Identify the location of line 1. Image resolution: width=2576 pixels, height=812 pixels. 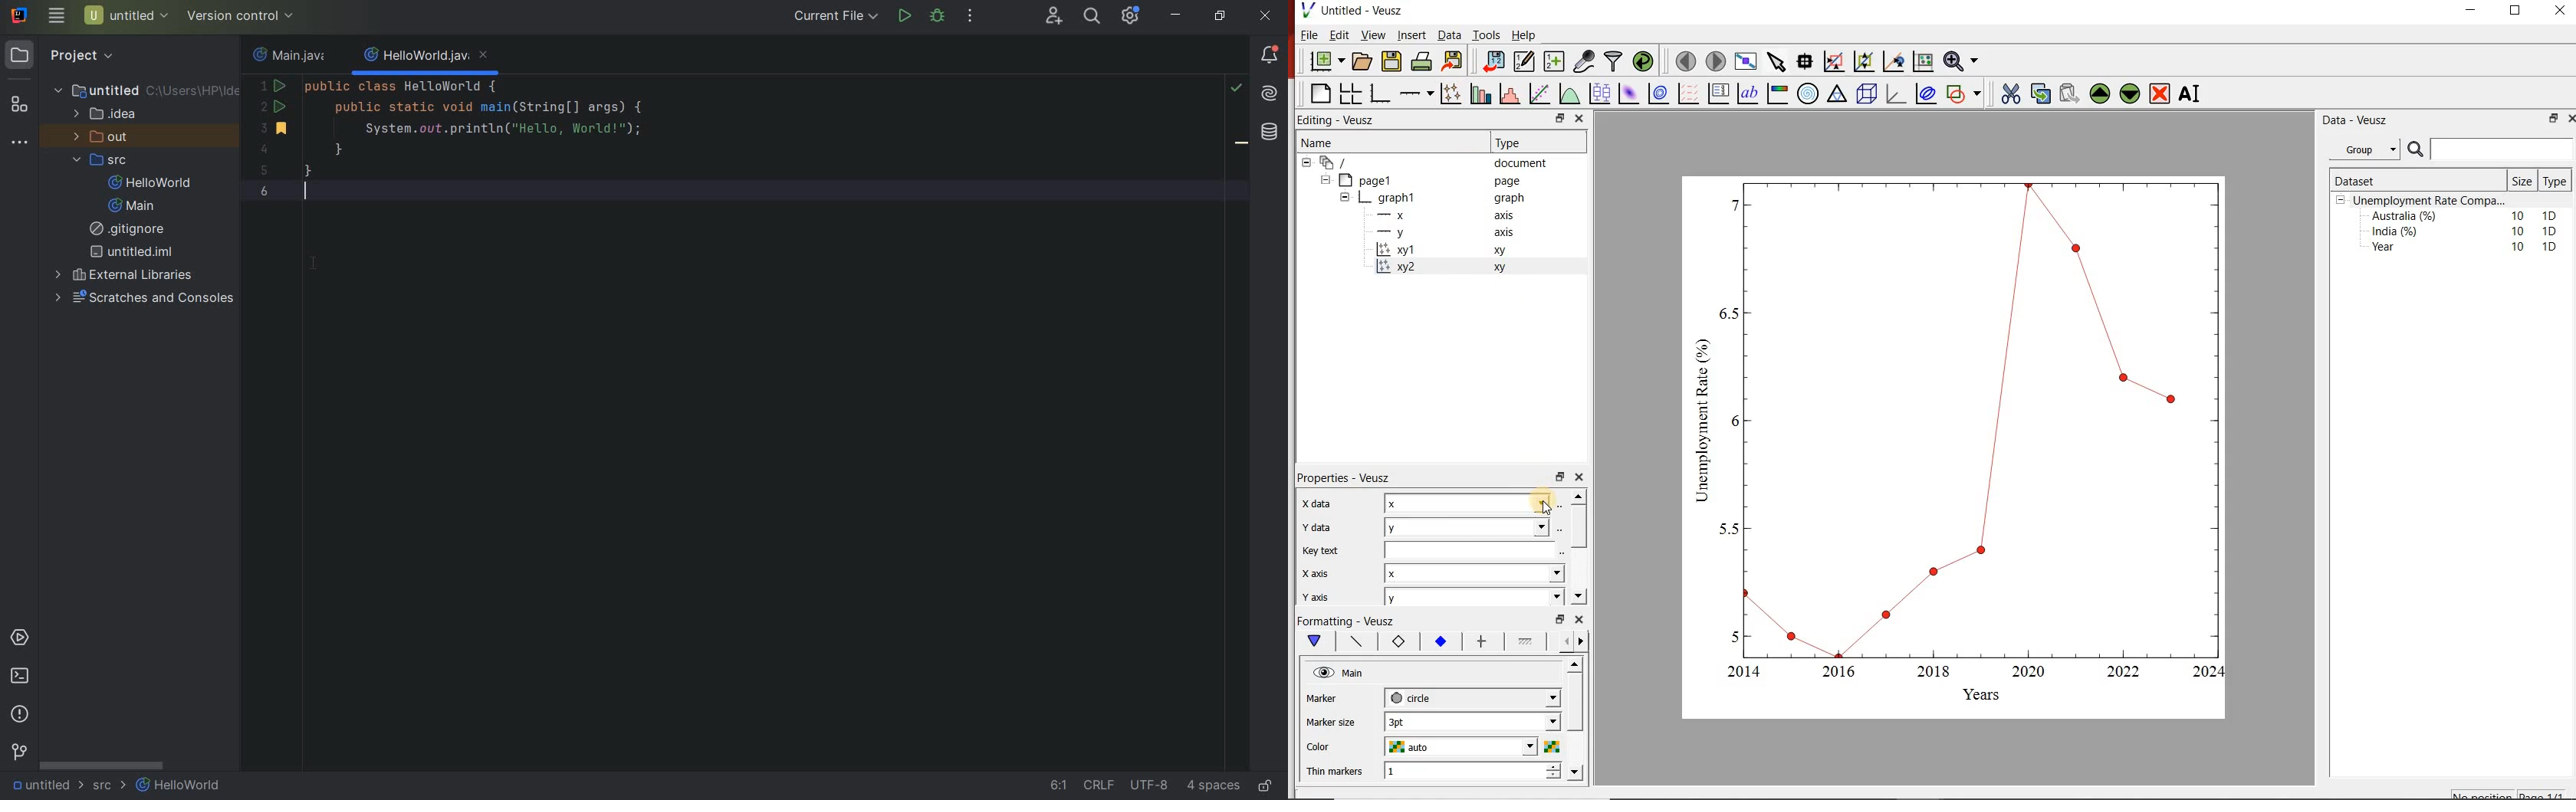
(1526, 640).